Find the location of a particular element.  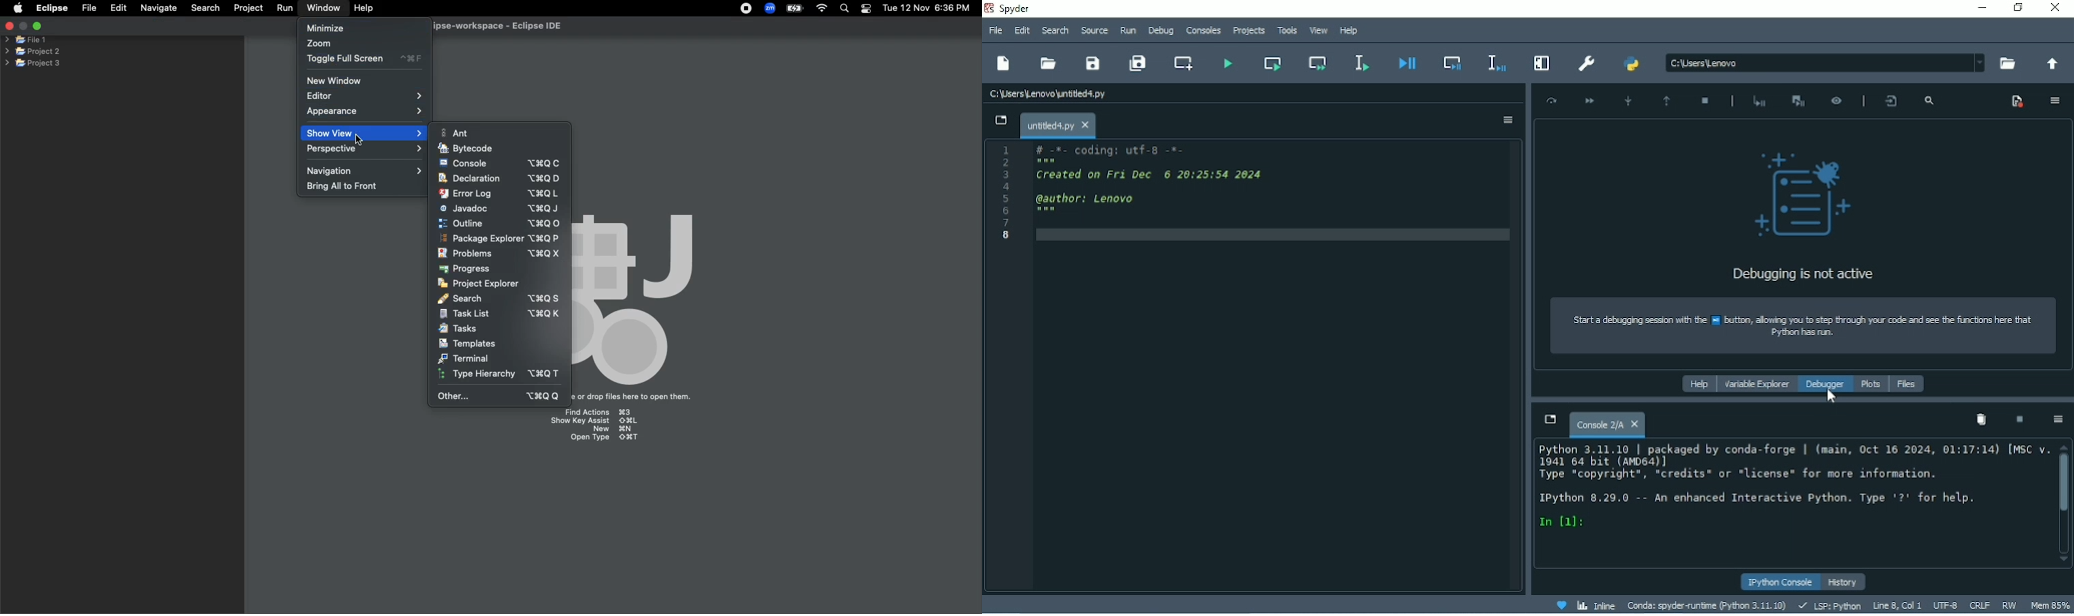

Files is located at coordinates (1907, 384).